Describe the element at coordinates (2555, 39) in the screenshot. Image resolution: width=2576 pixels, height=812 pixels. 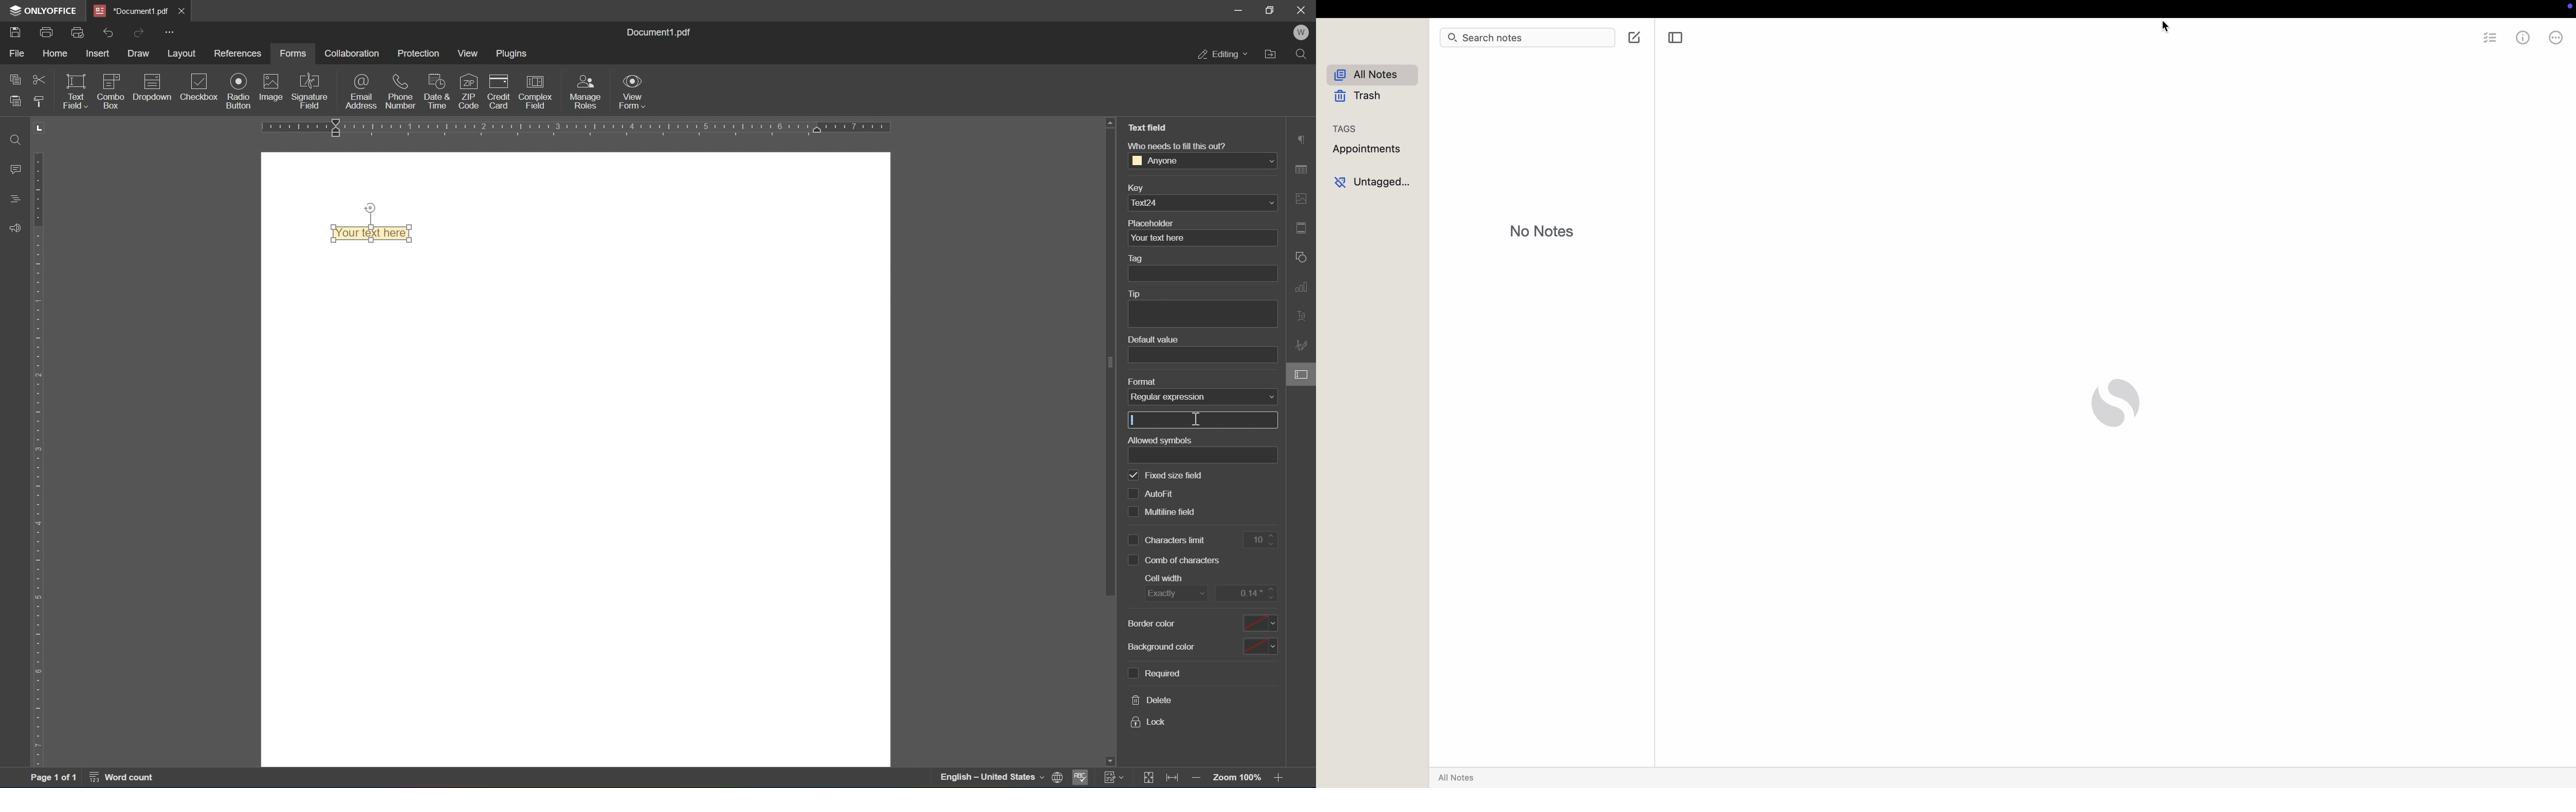
I see `more options` at that location.